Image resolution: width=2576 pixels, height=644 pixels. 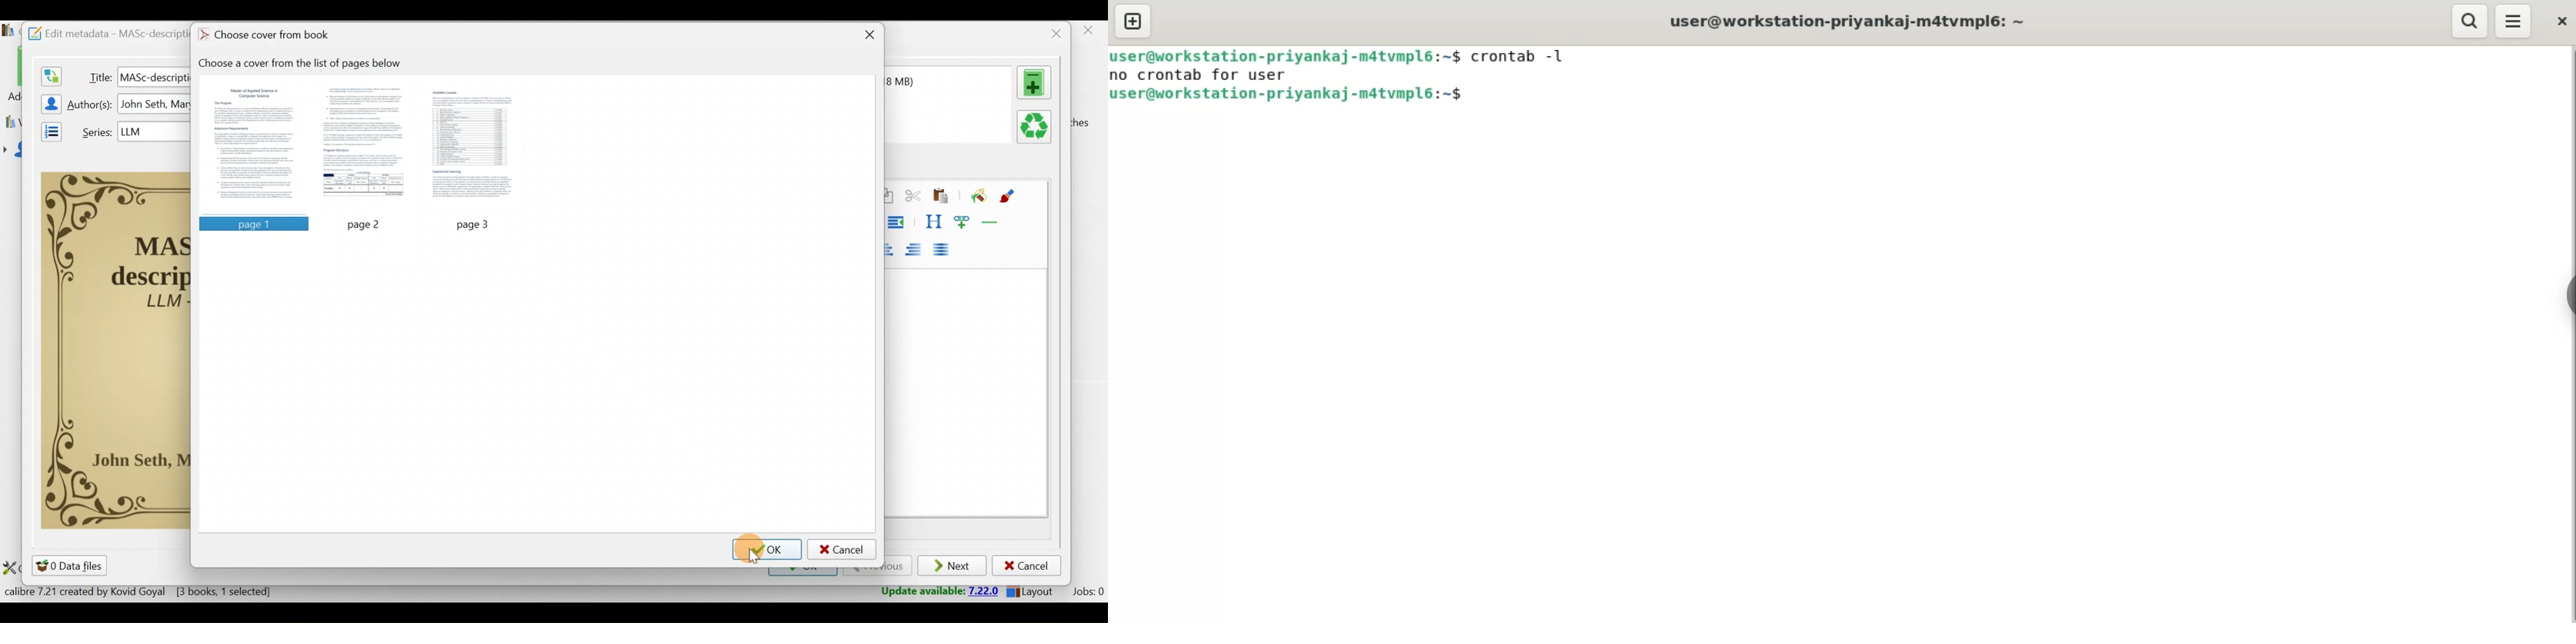 I want to click on cancel, so click(x=842, y=549).